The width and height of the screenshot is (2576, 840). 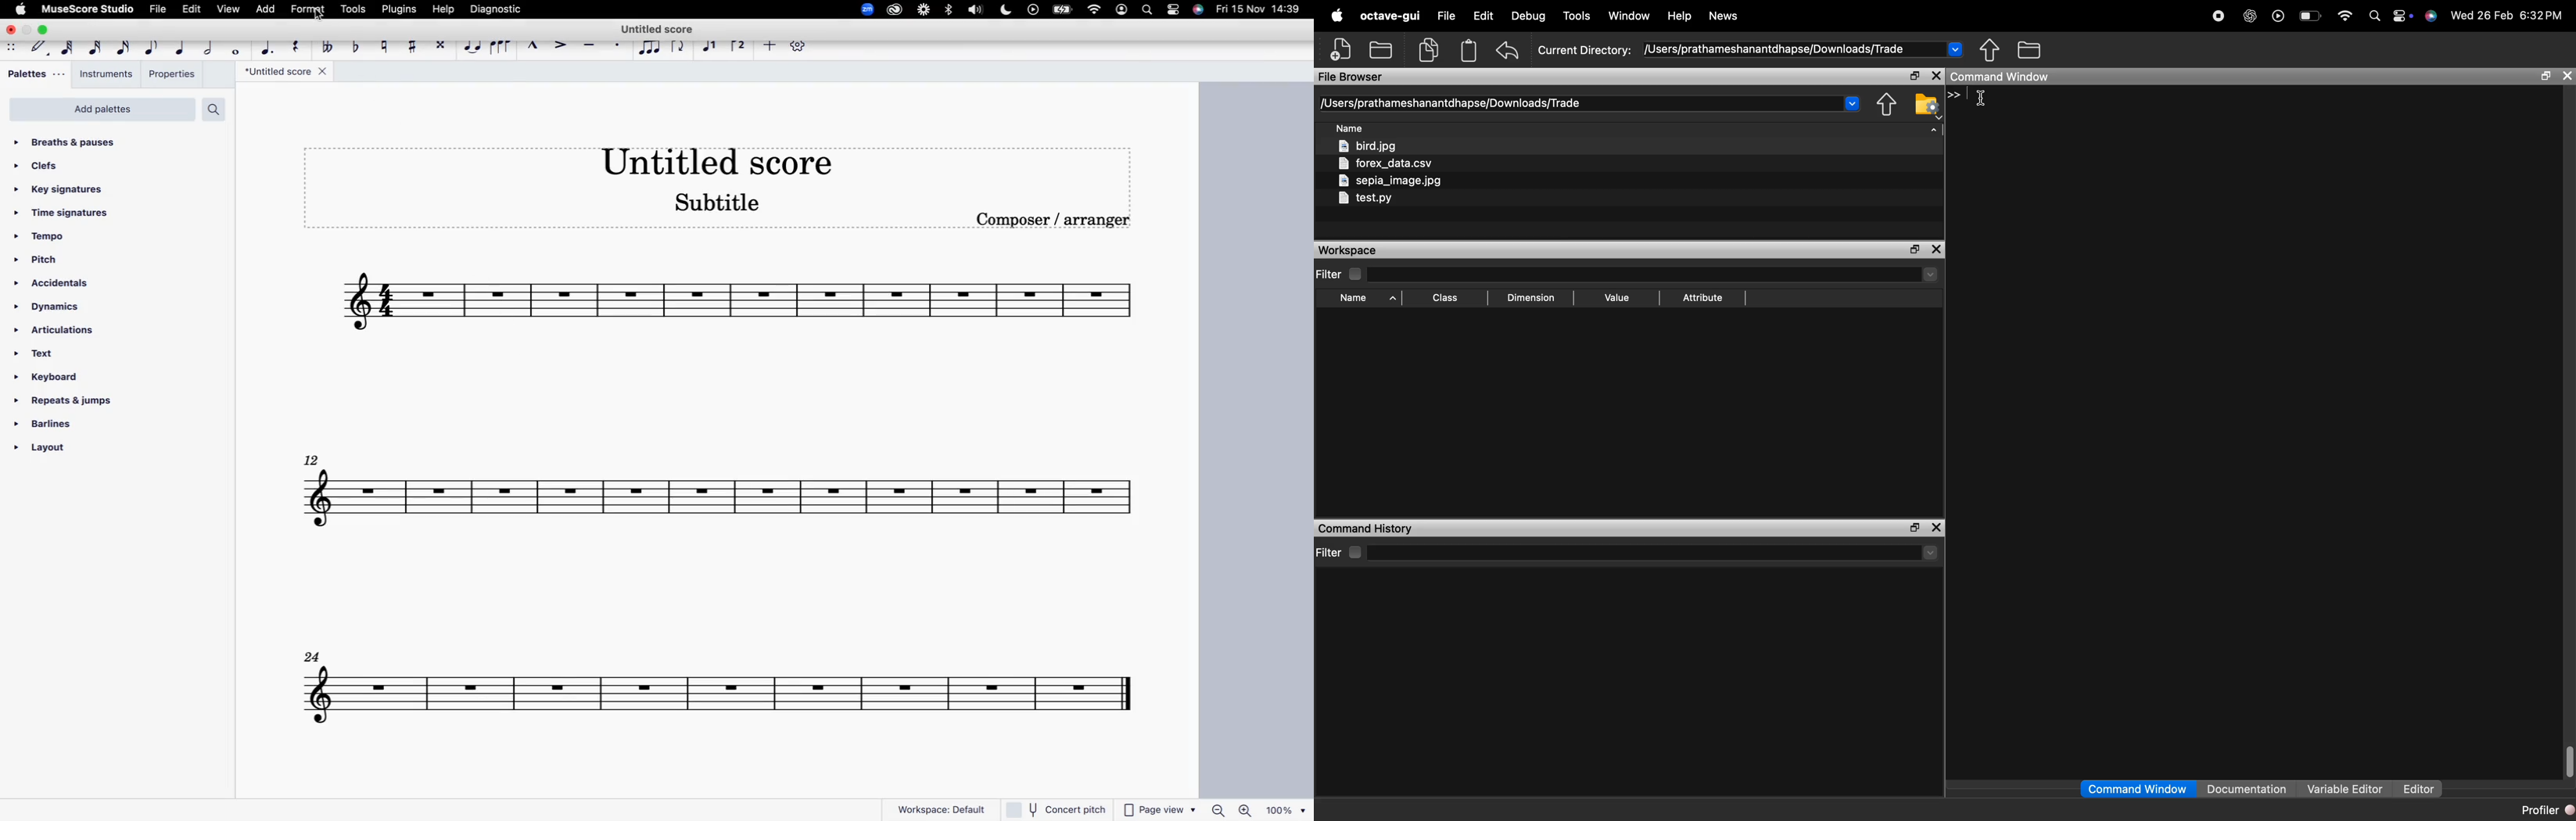 What do you see at coordinates (1005, 11) in the screenshot?
I see `do not distyrh` at bounding box center [1005, 11].